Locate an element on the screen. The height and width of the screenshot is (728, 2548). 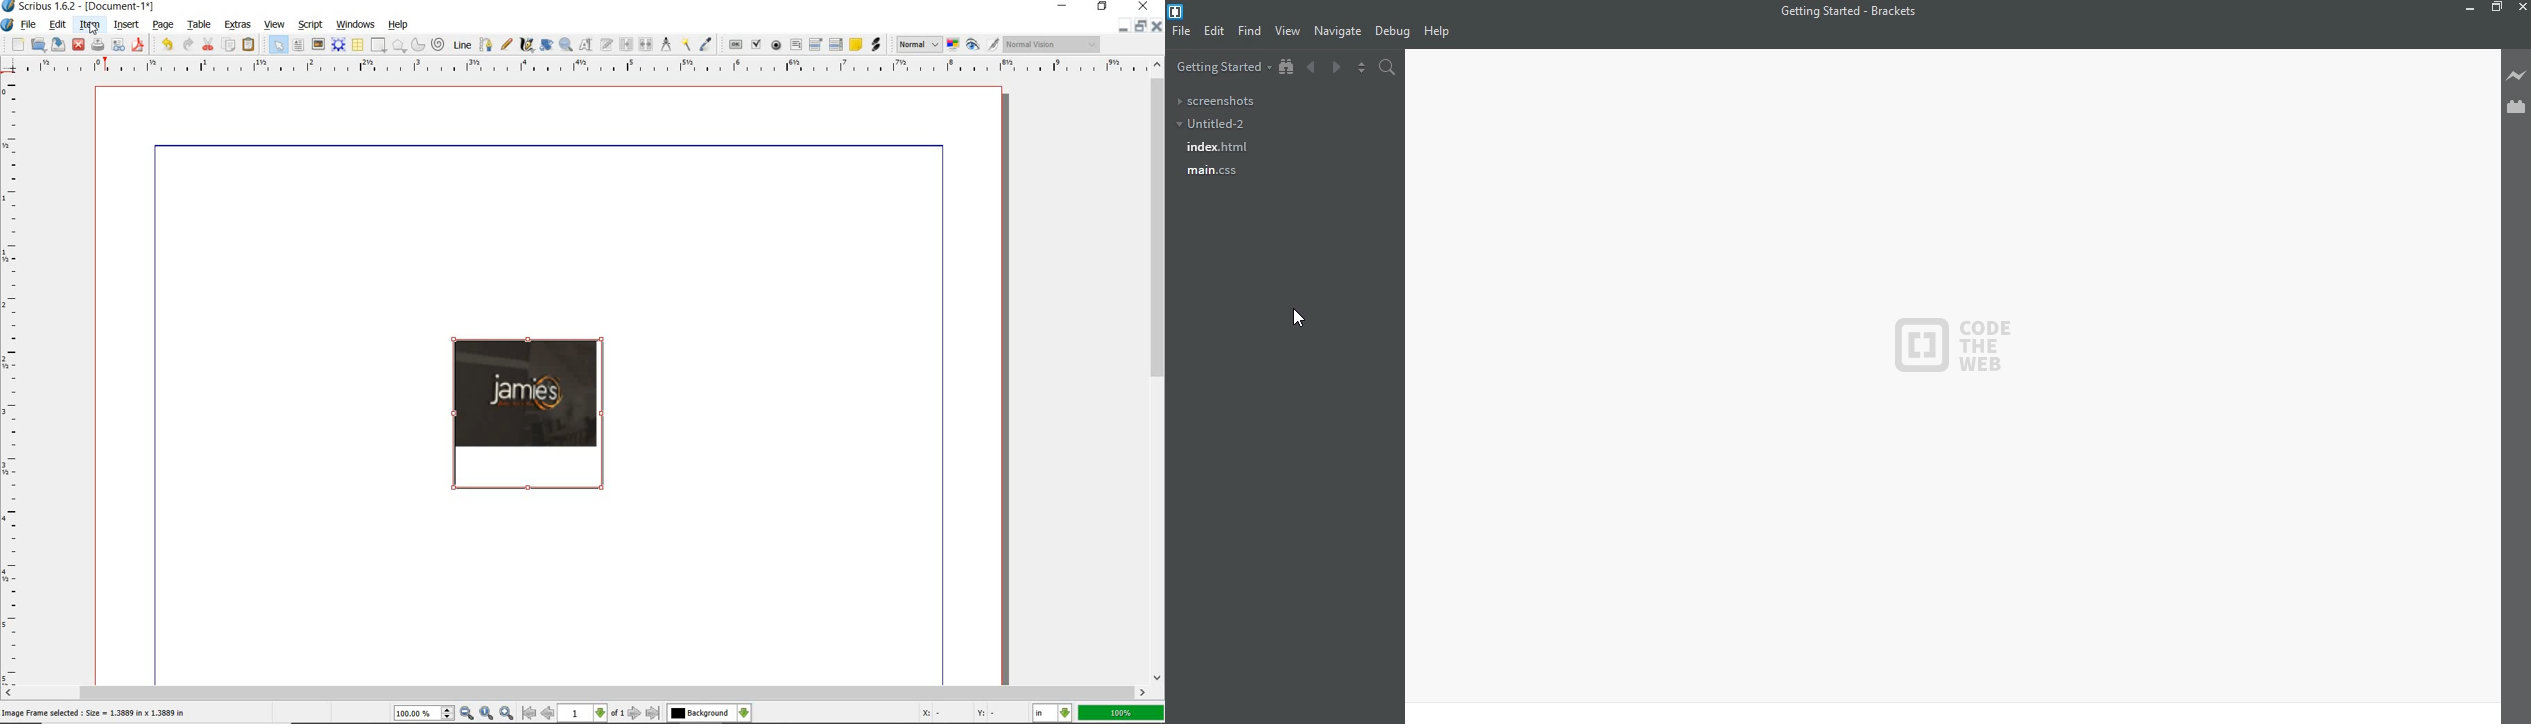
pdf push button is located at coordinates (735, 46).